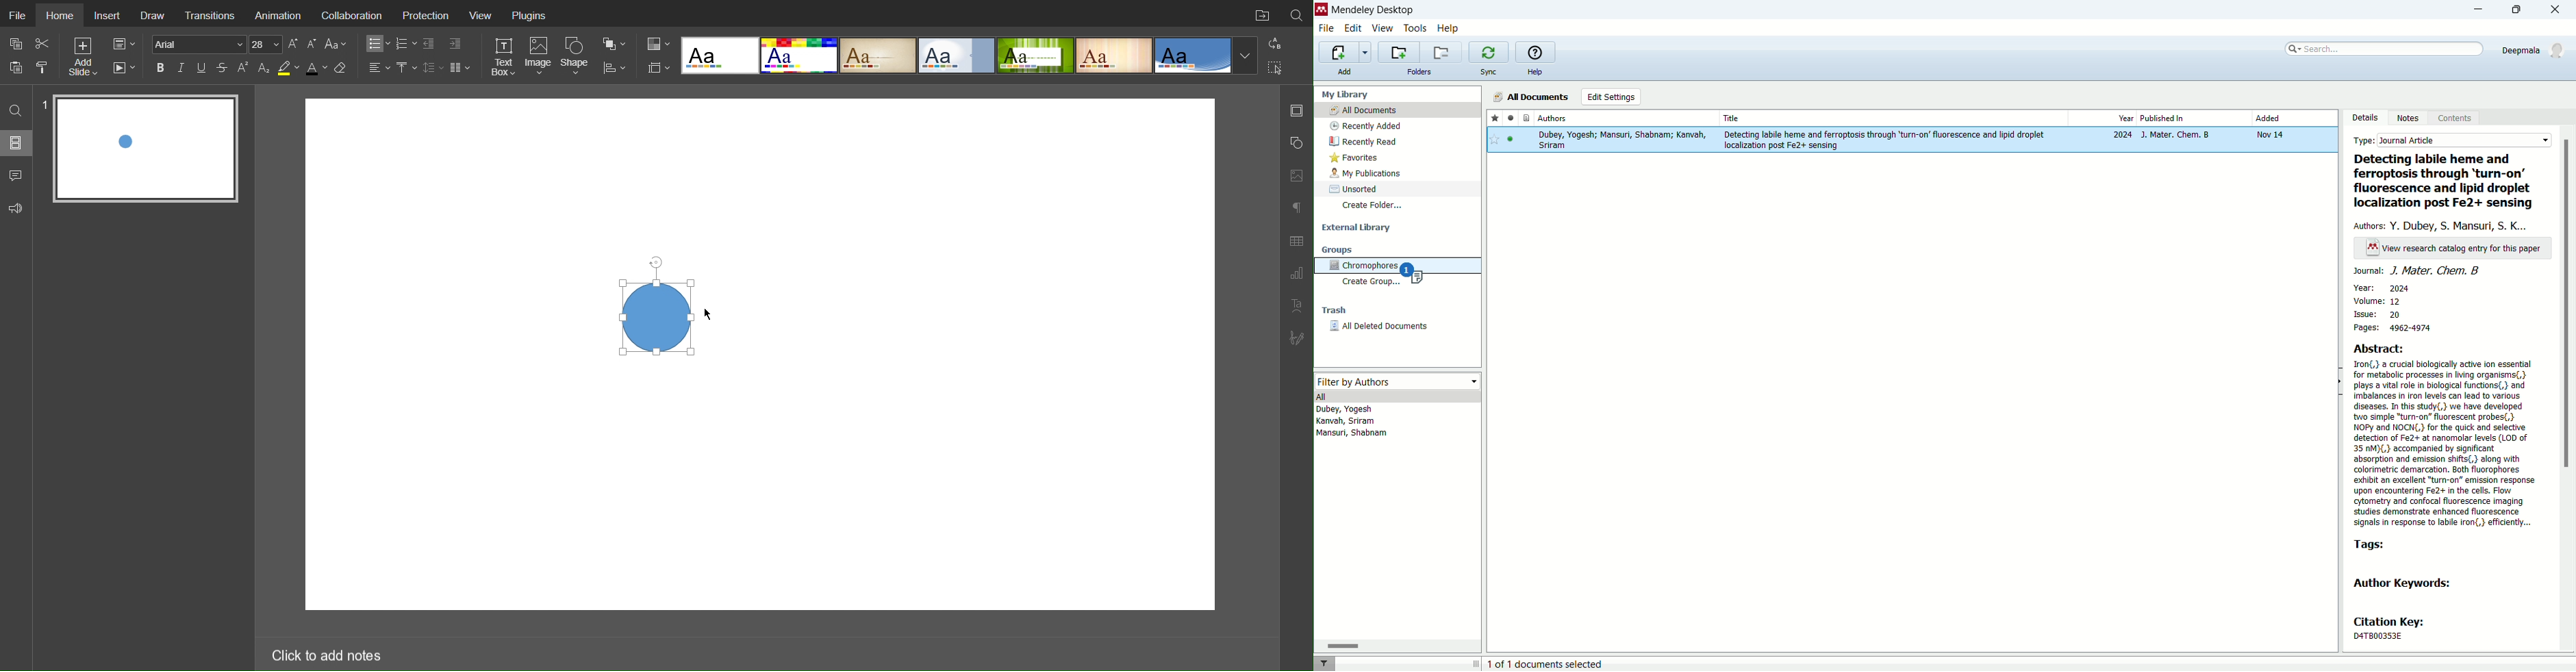  What do you see at coordinates (1488, 74) in the screenshot?
I see `sync` at bounding box center [1488, 74].